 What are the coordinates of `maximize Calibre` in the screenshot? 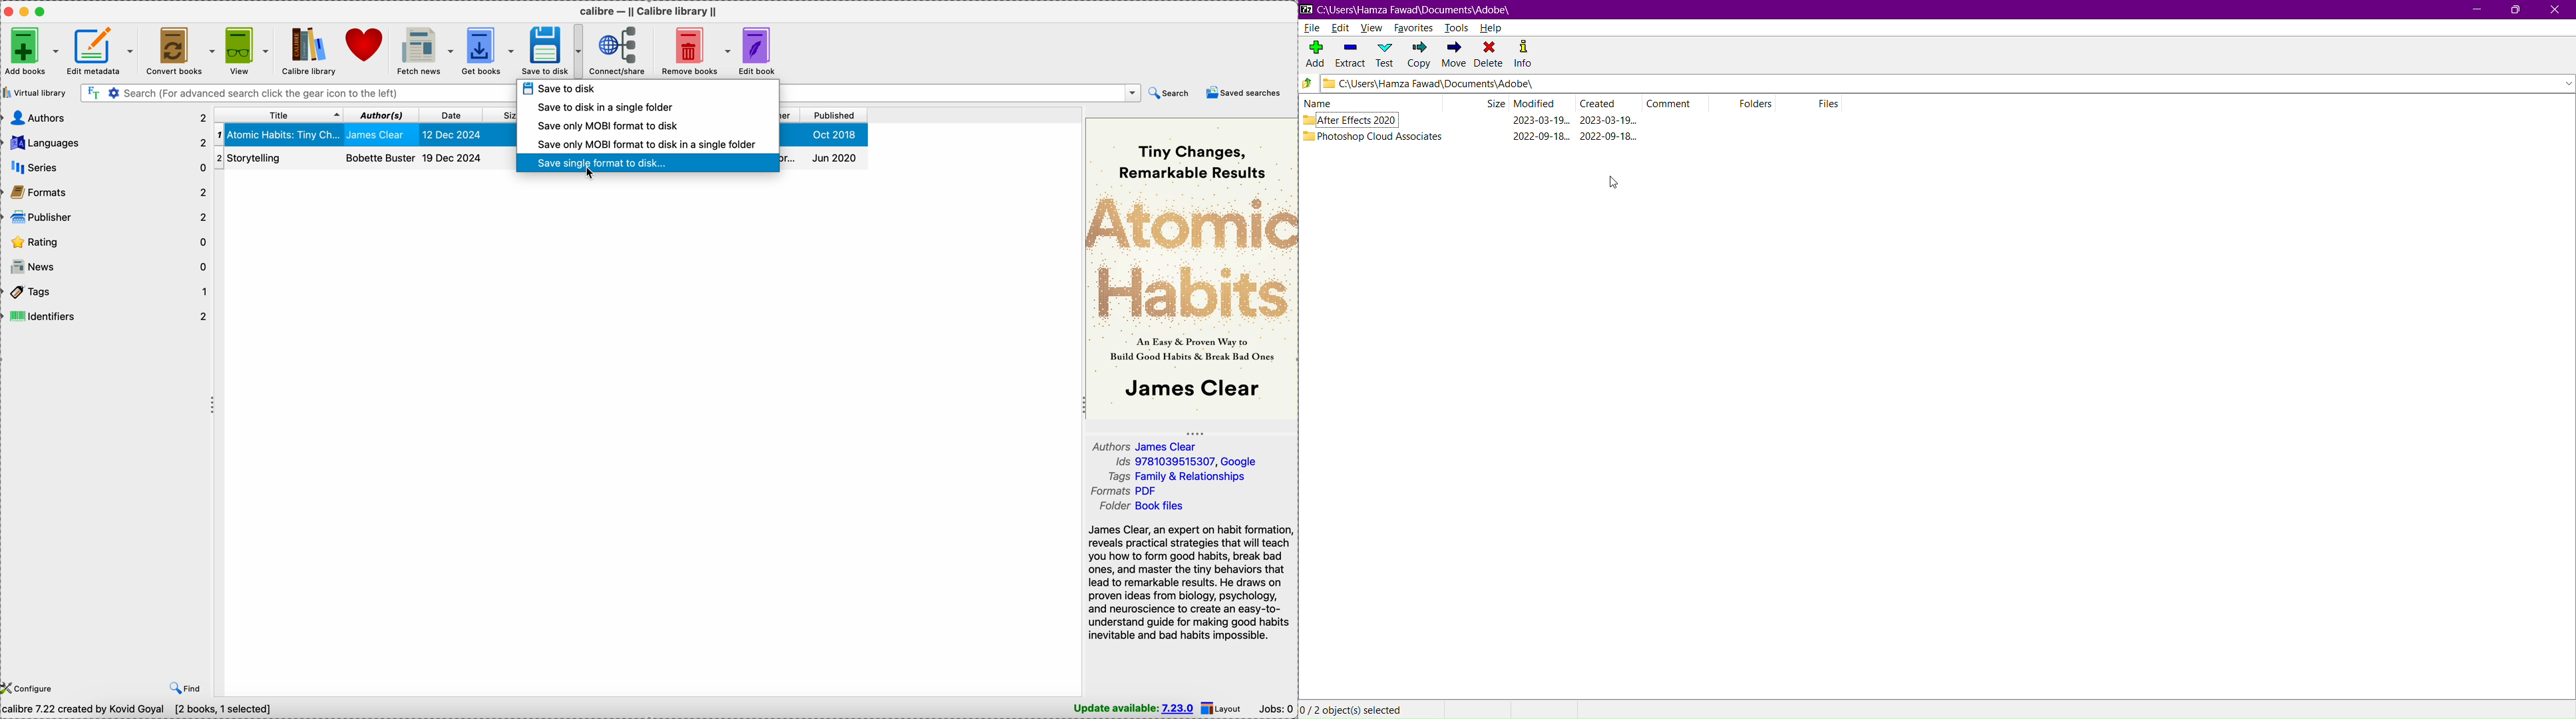 It's located at (43, 10).